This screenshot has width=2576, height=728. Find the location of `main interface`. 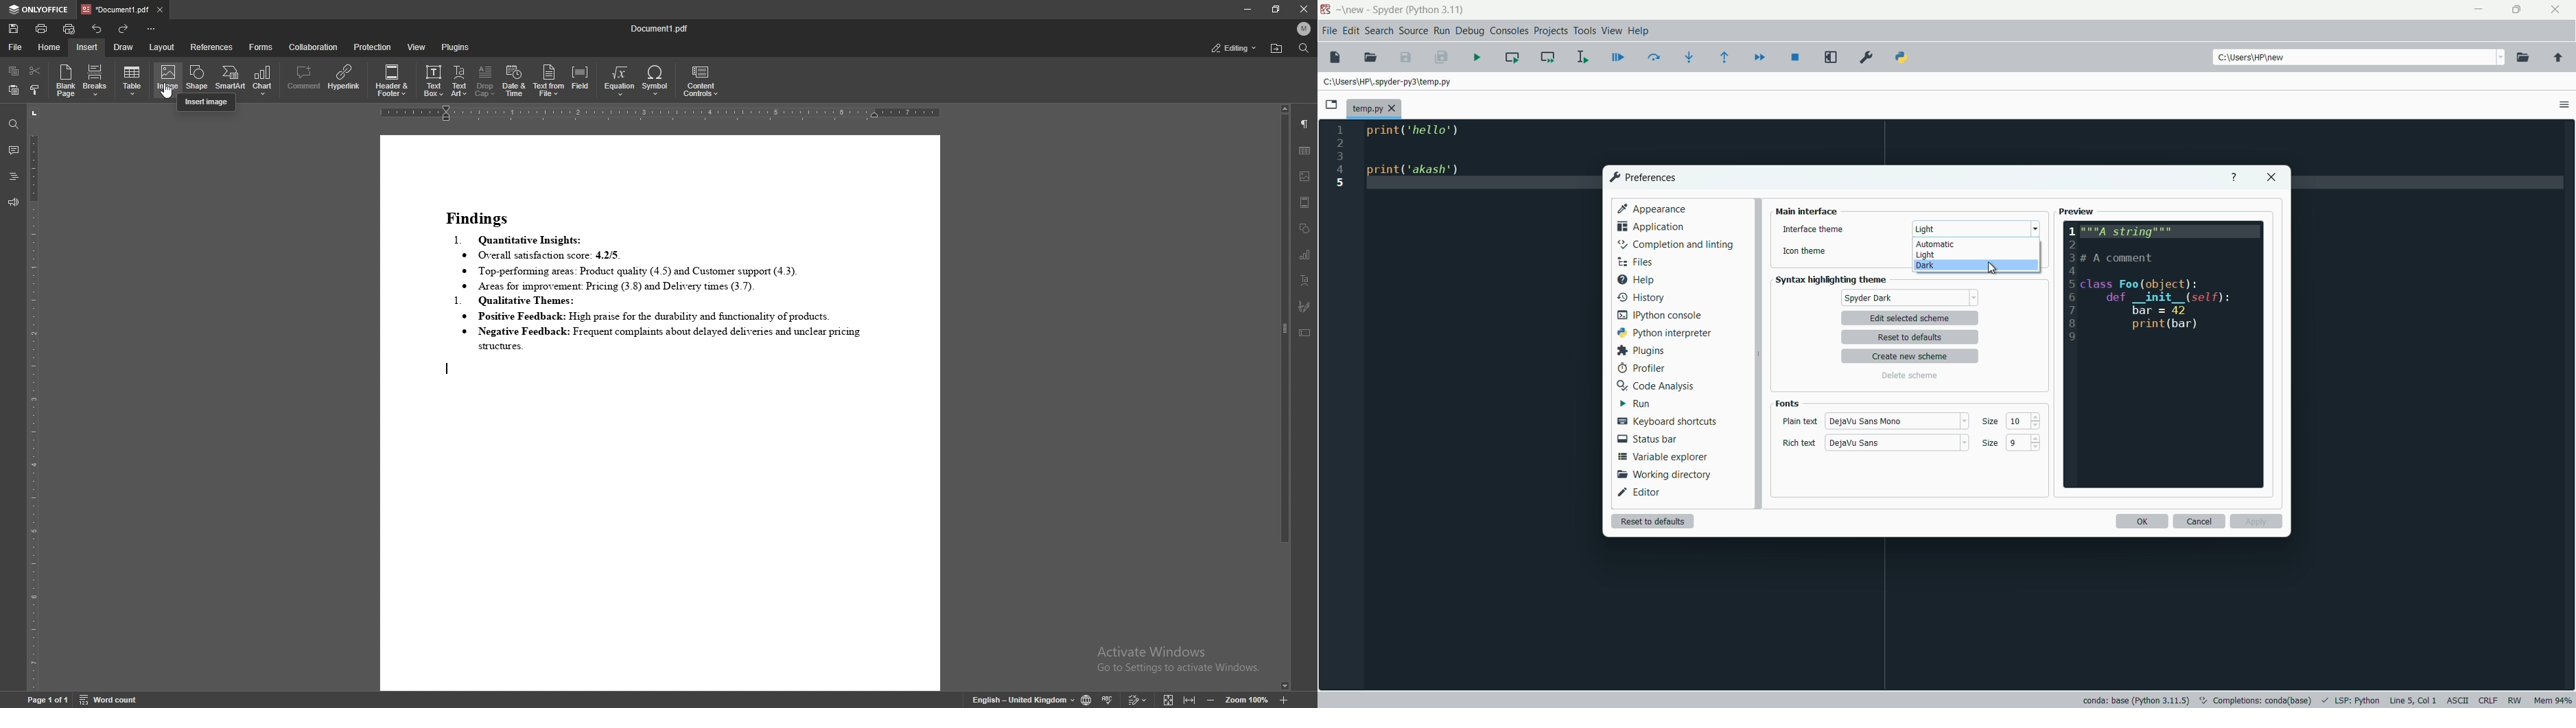

main interface is located at coordinates (1807, 211).